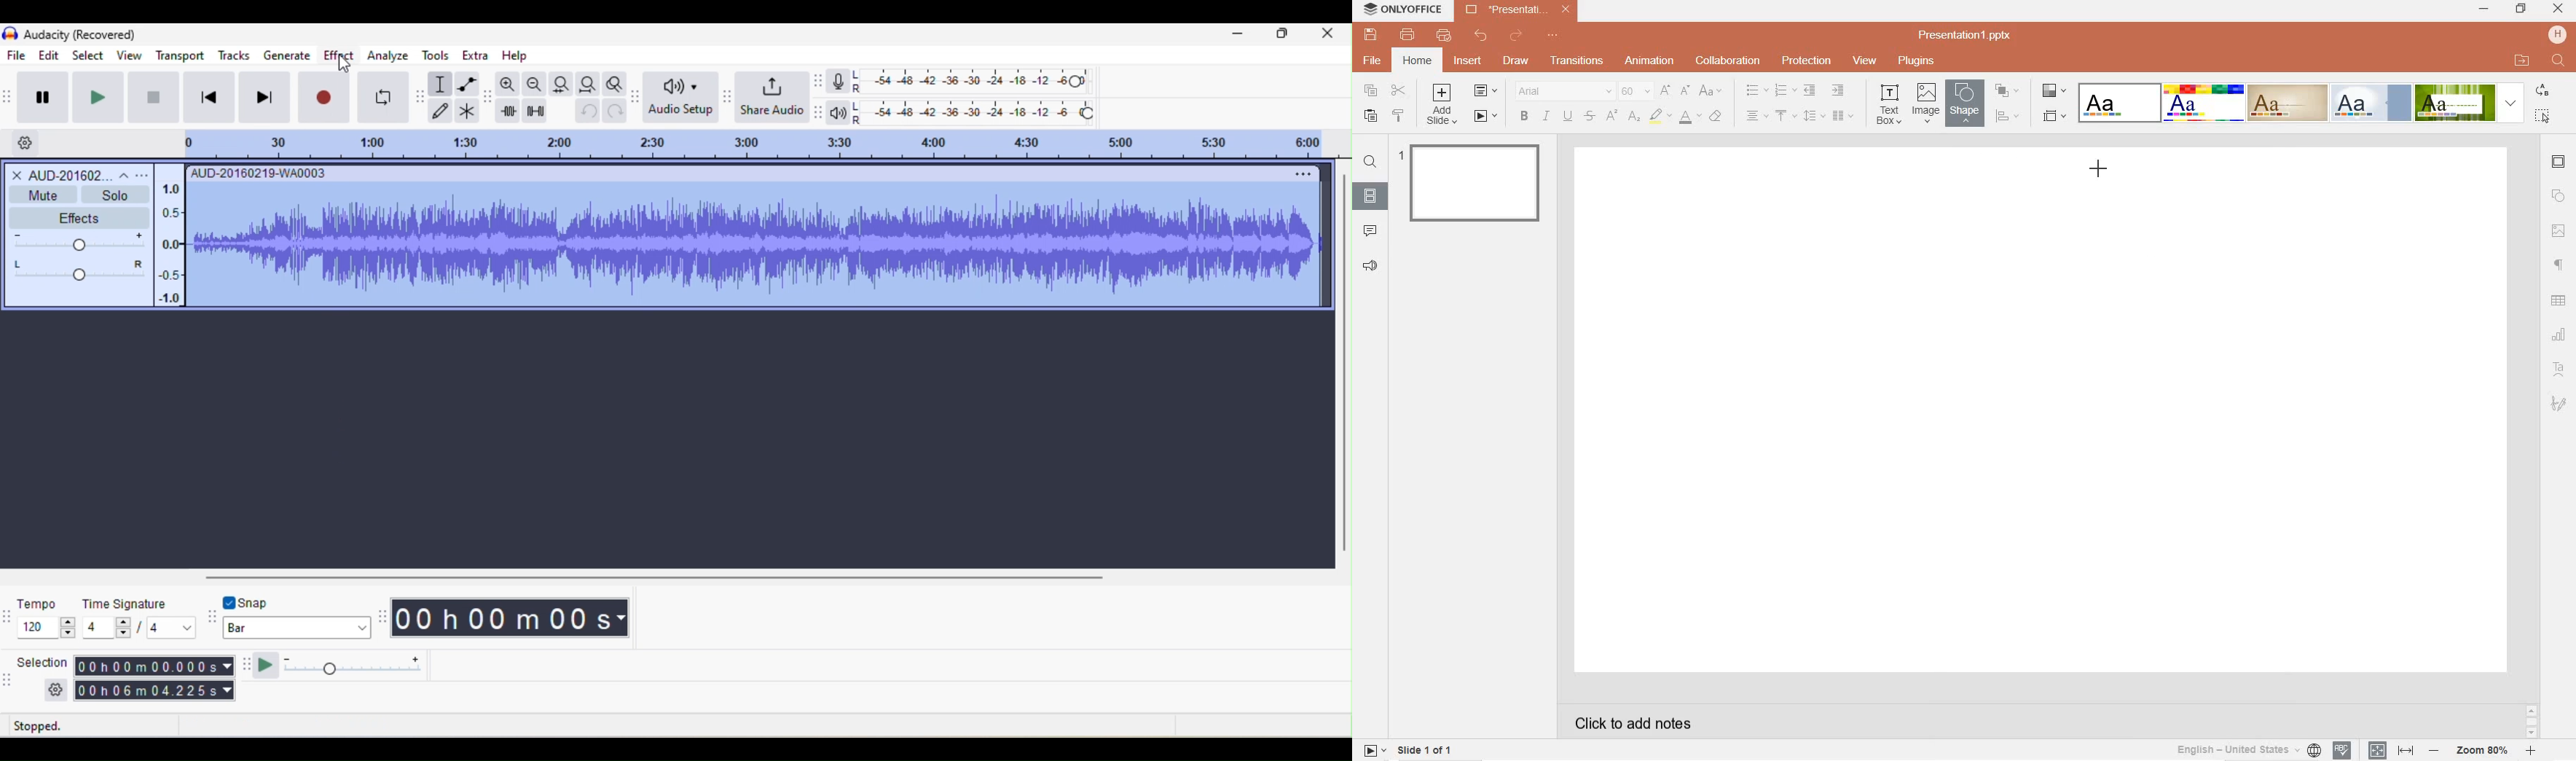  I want to click on Blank, so click(2119, 102).